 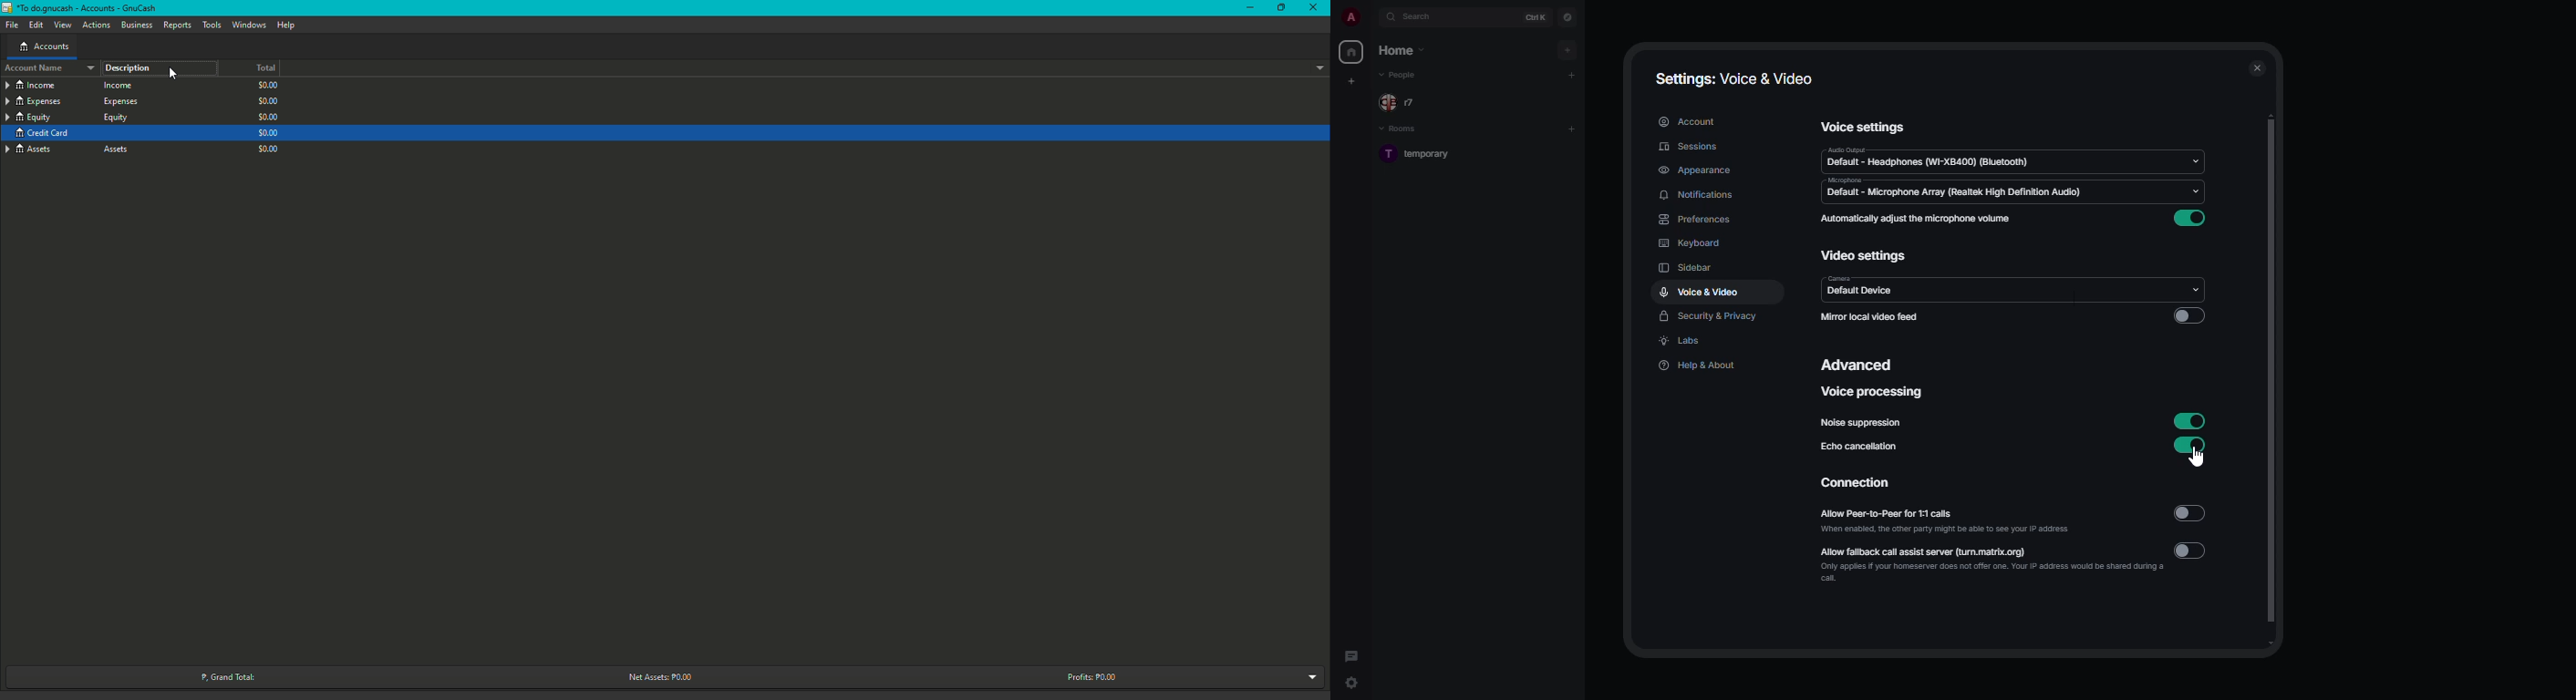 What do you see at coordinates (130, 68) in the screenshot?
I see `Description` at bounding box center [130, 68].